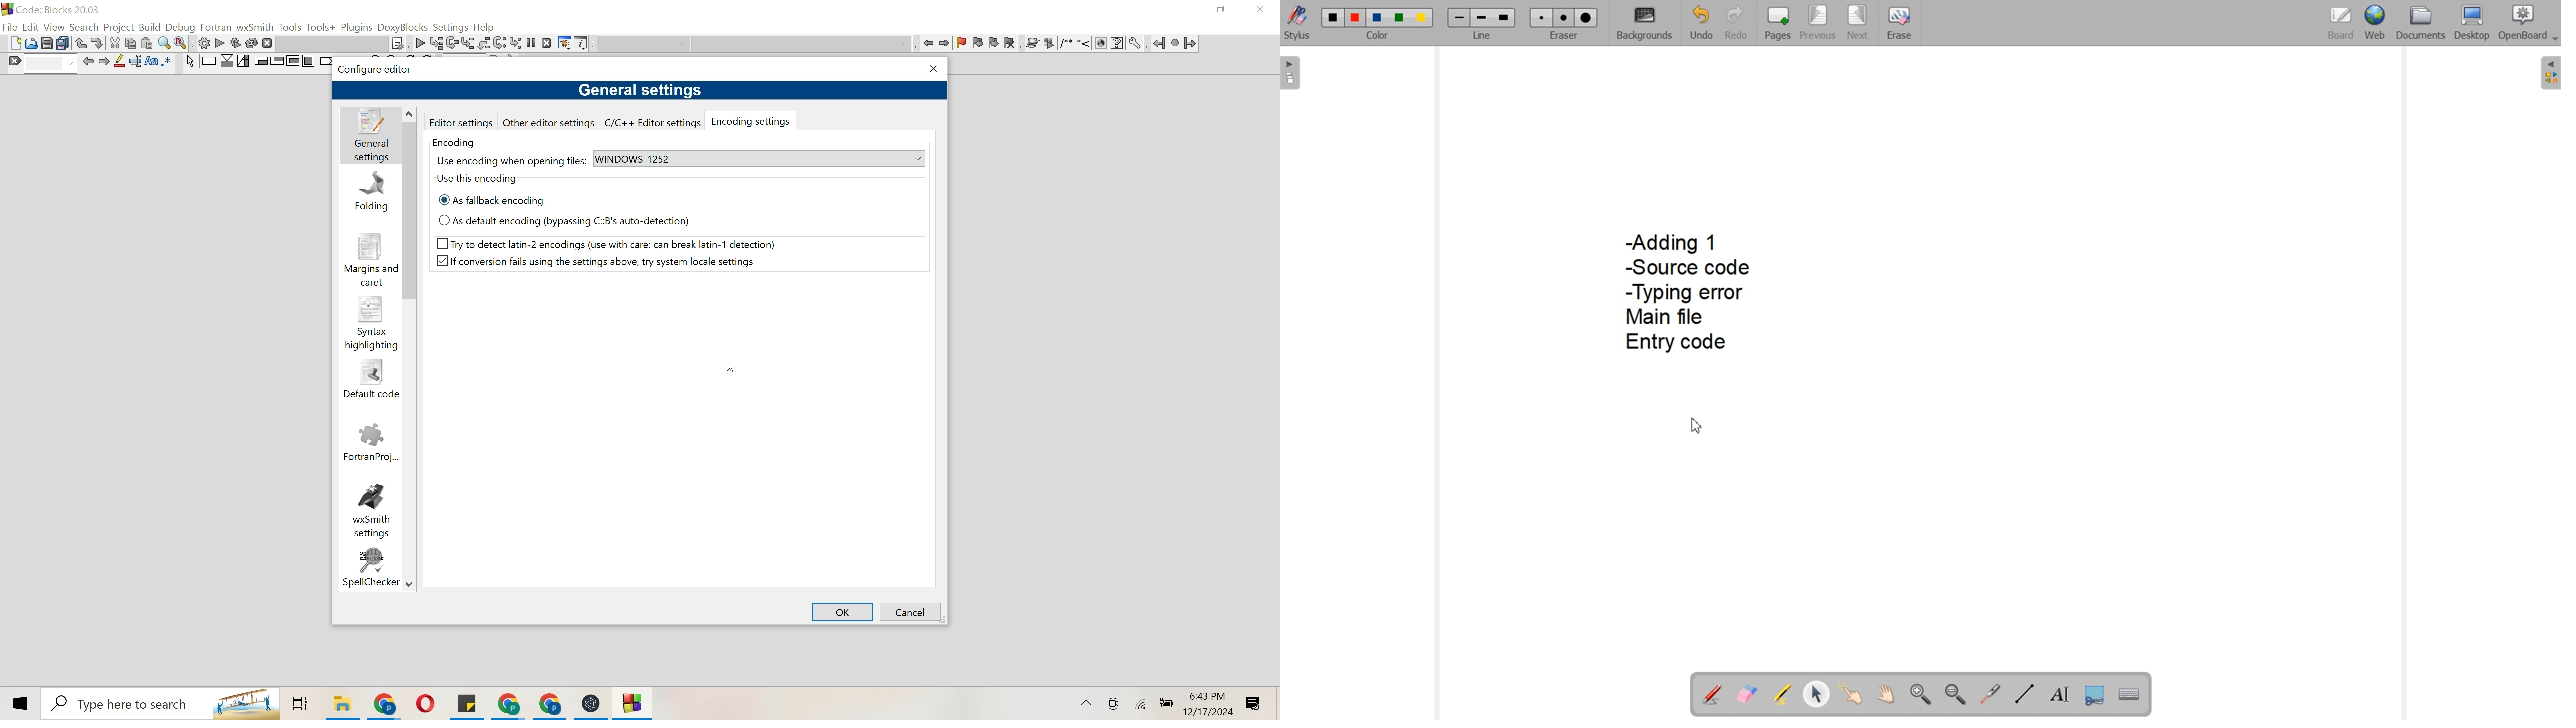 The height and width of the screenshot is (728, 2576). I want to click on The library (right panel), so click(2549, 73).